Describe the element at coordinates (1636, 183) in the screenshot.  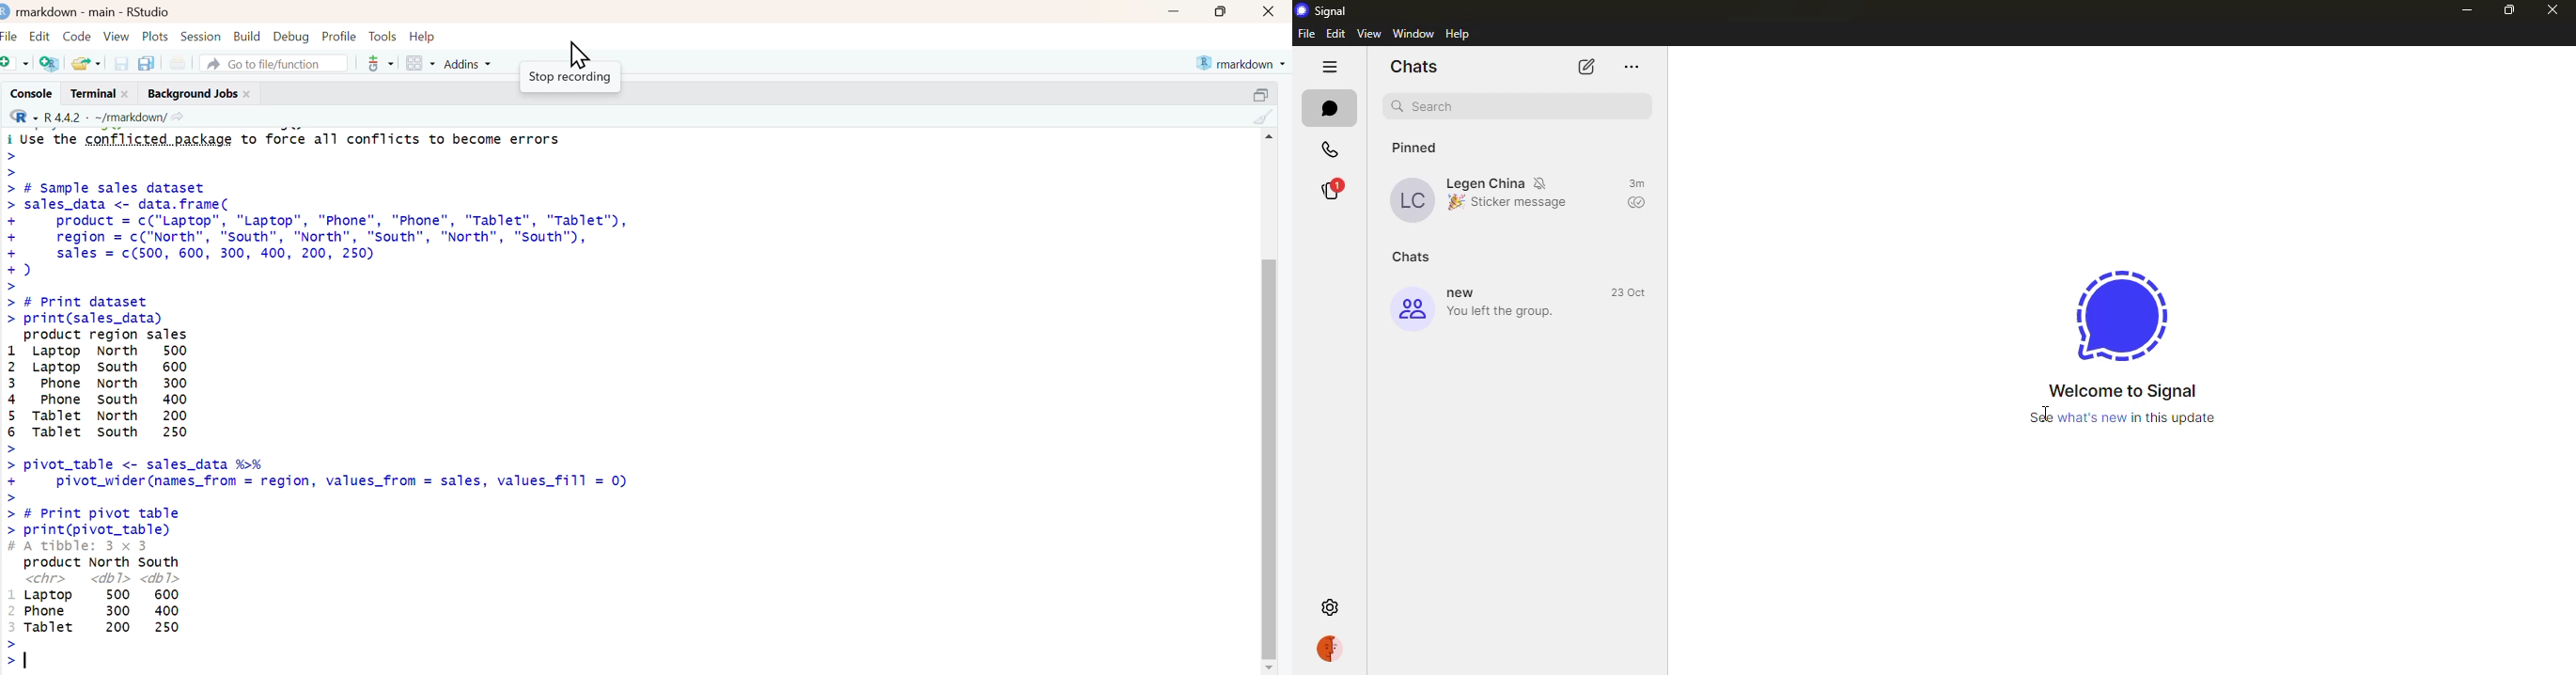
I see `time` at that location.